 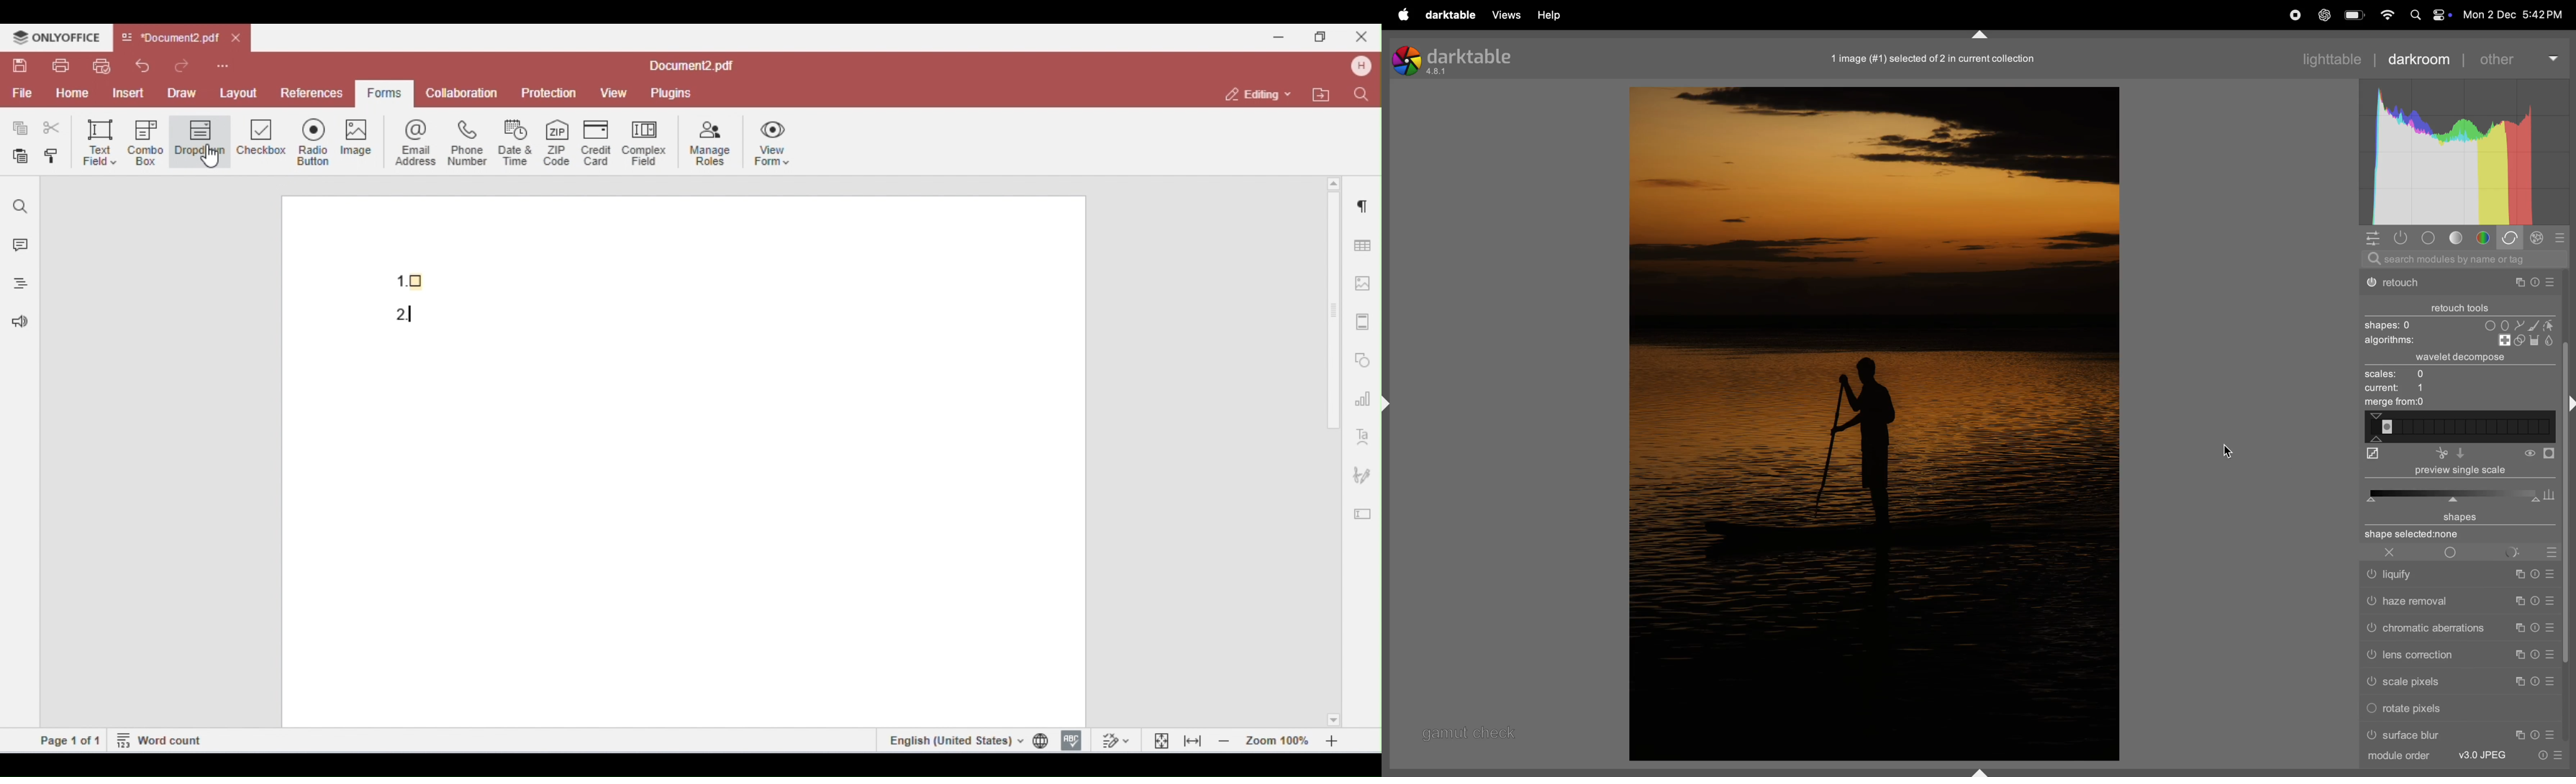 I want to click on histogram, so click(x=2462, y=152).